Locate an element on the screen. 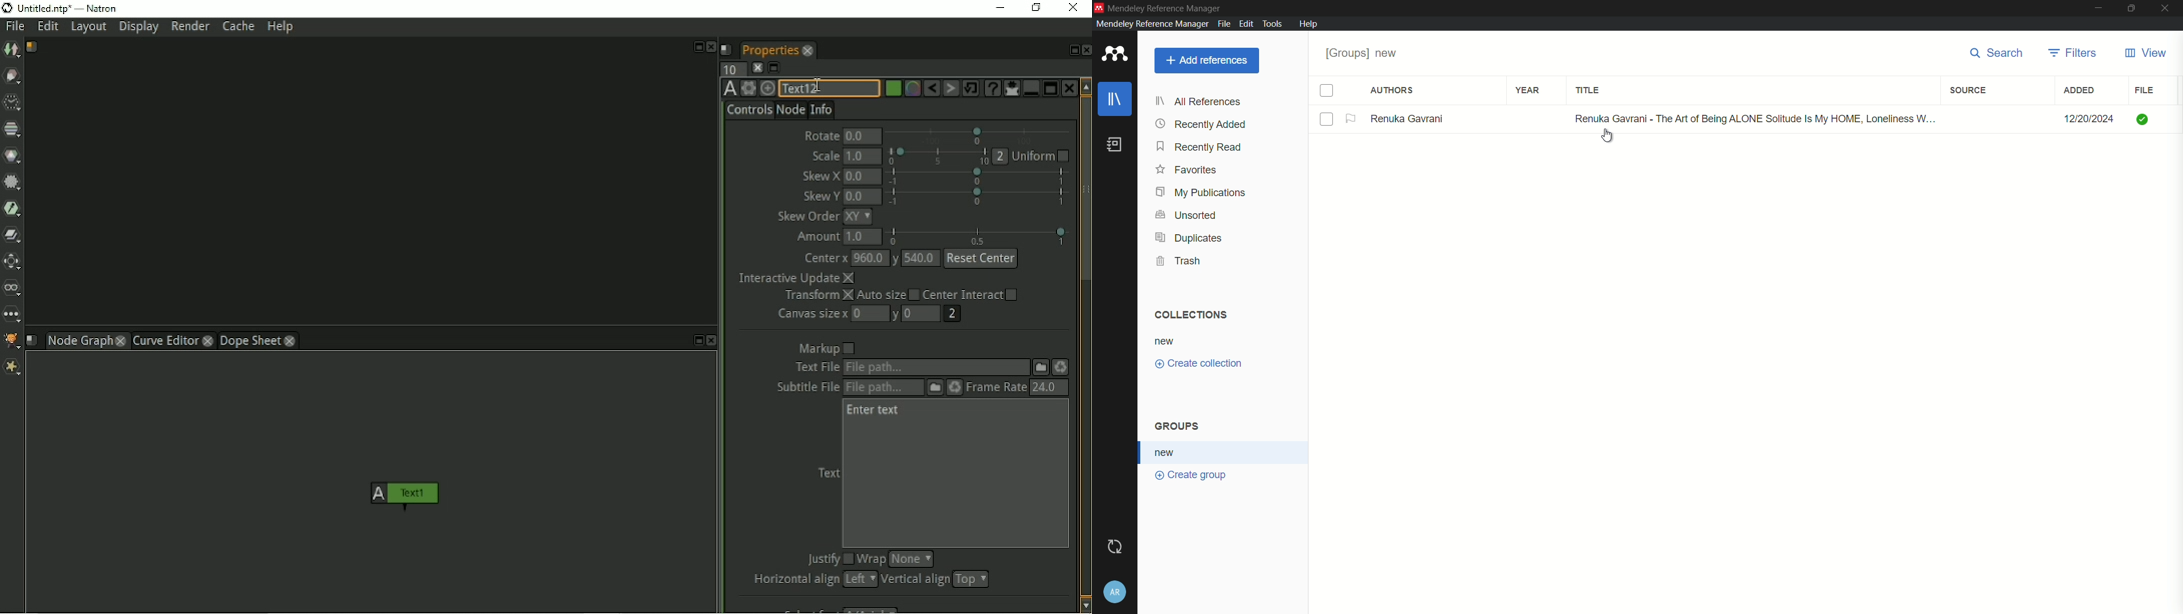  view is located at coordinates (2147, 54).